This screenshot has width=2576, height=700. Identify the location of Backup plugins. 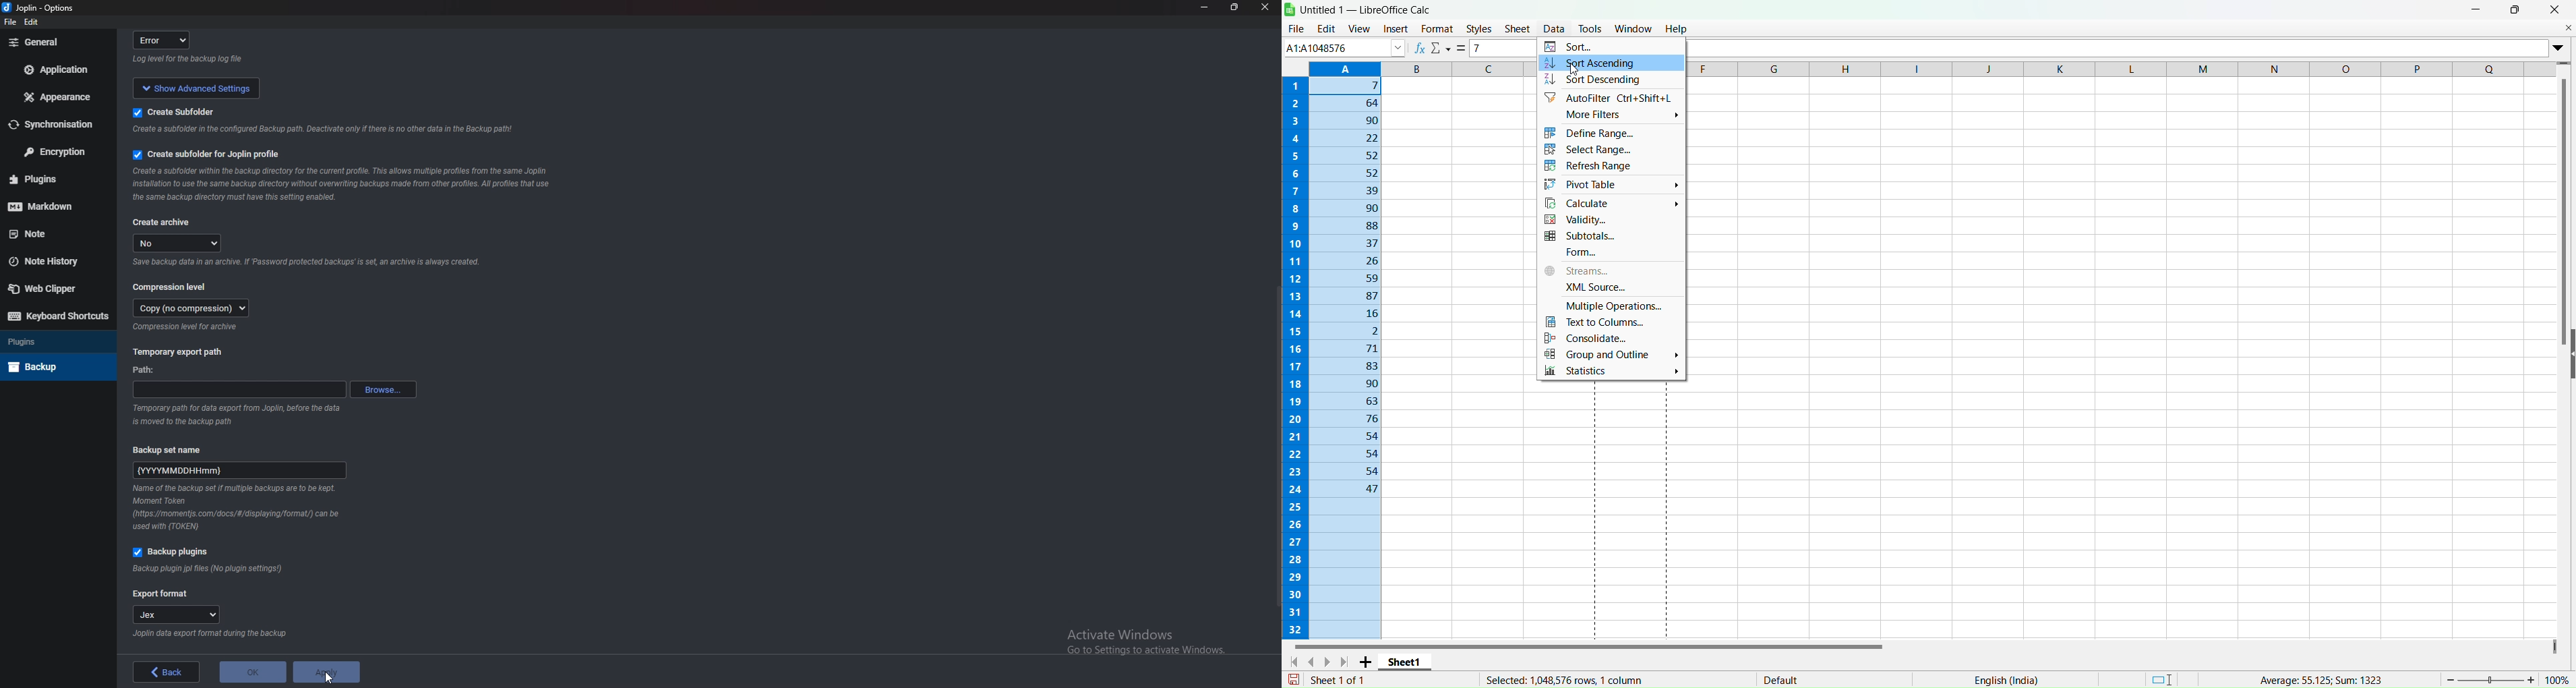
(176, 552).